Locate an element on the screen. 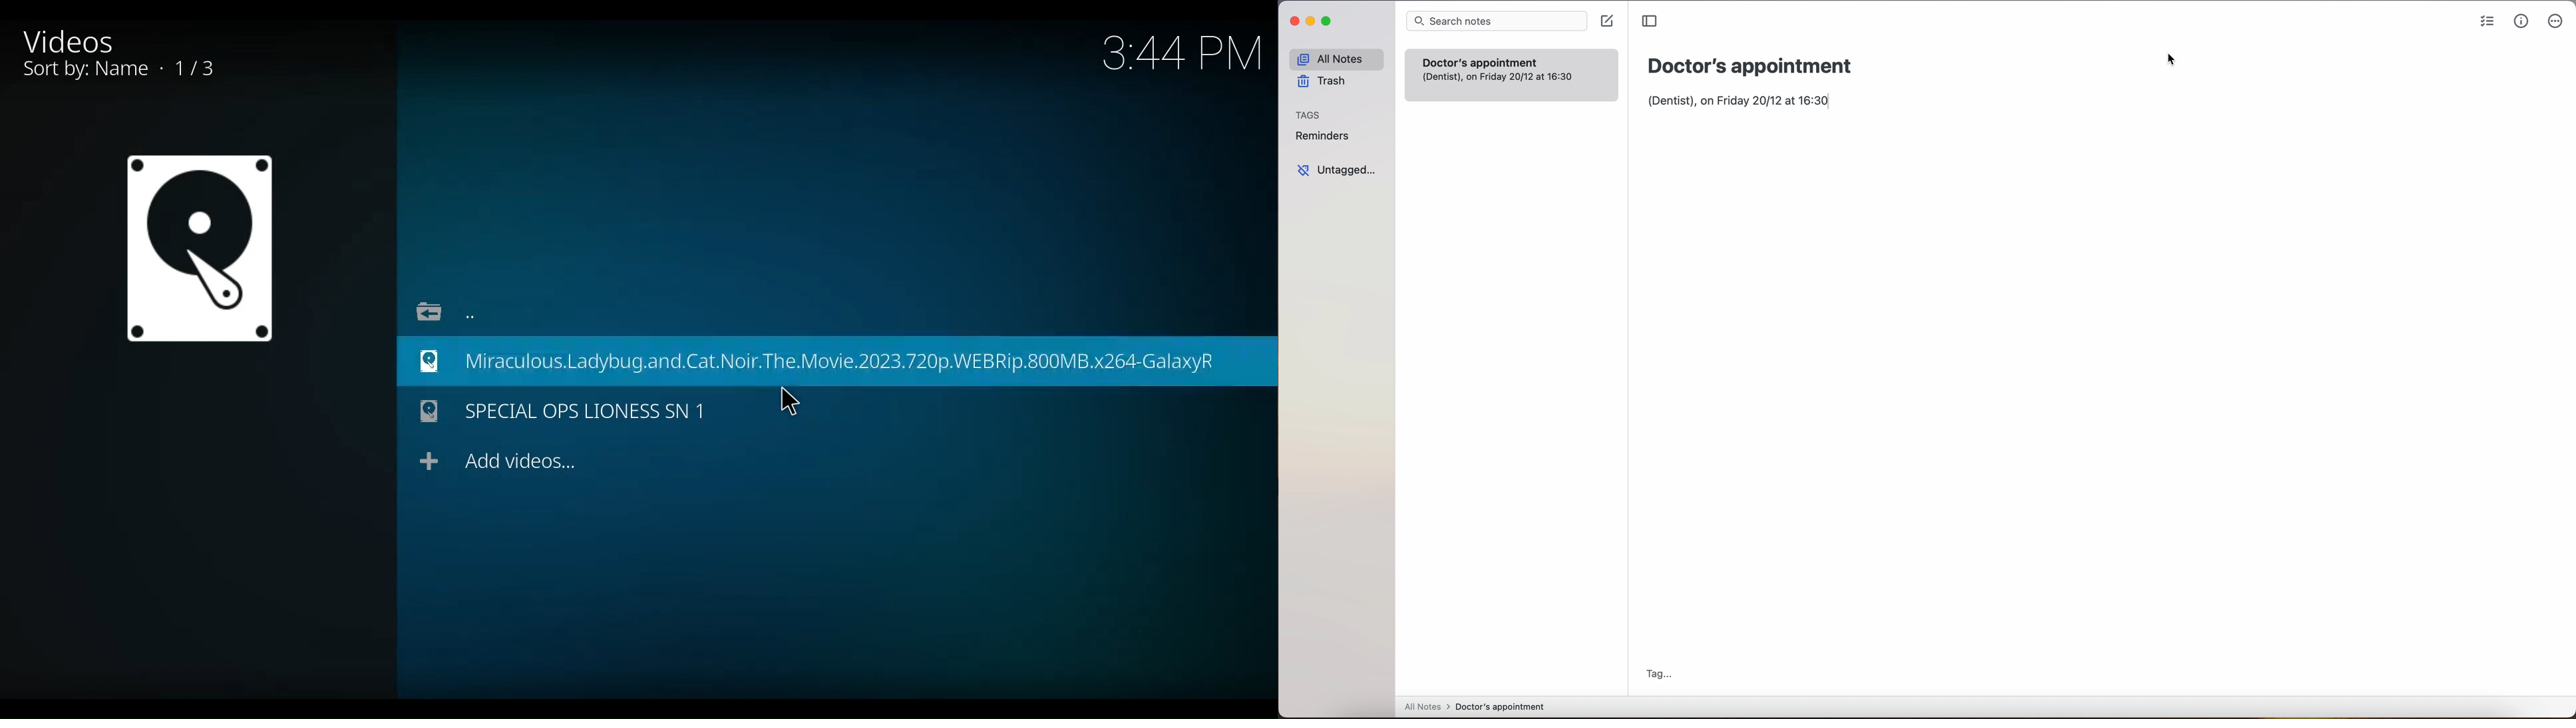 The height and width of the screenshot is (728, 2576). time is located at coordinates (1183, 55).